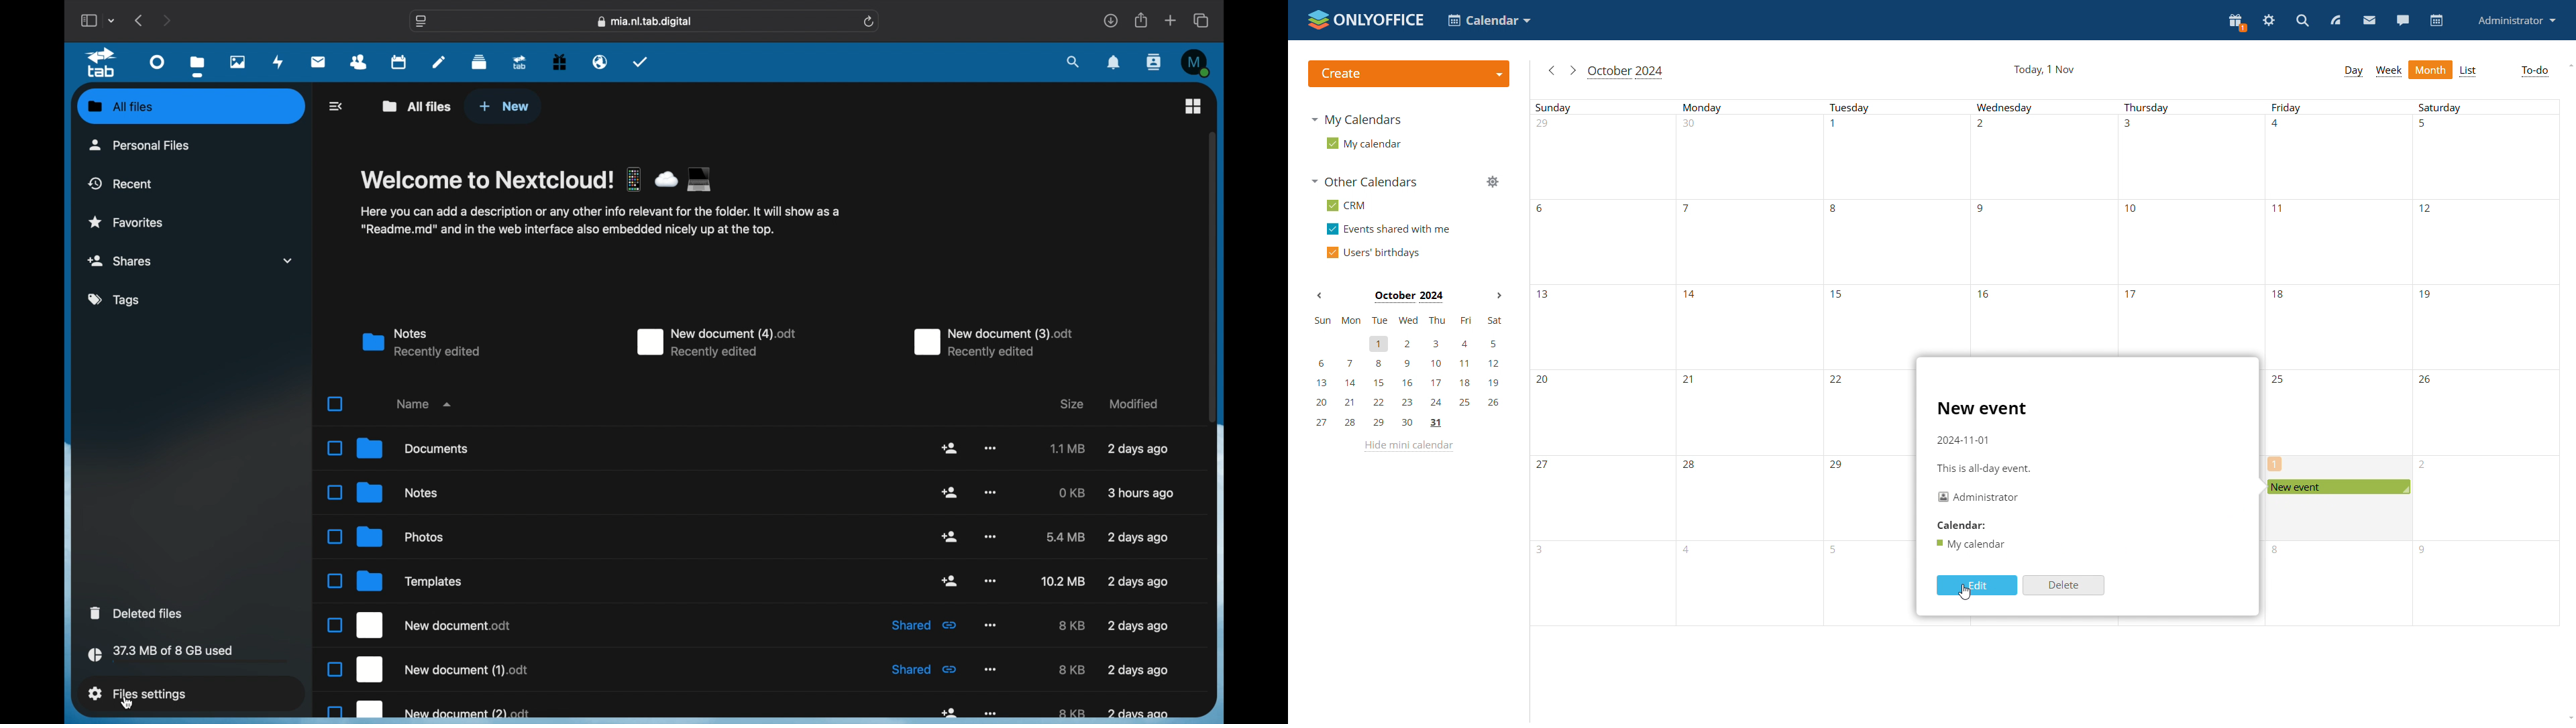 The width and height of the screenshot is (2576, 728). I want to click on checkbox, so click(335, 403).